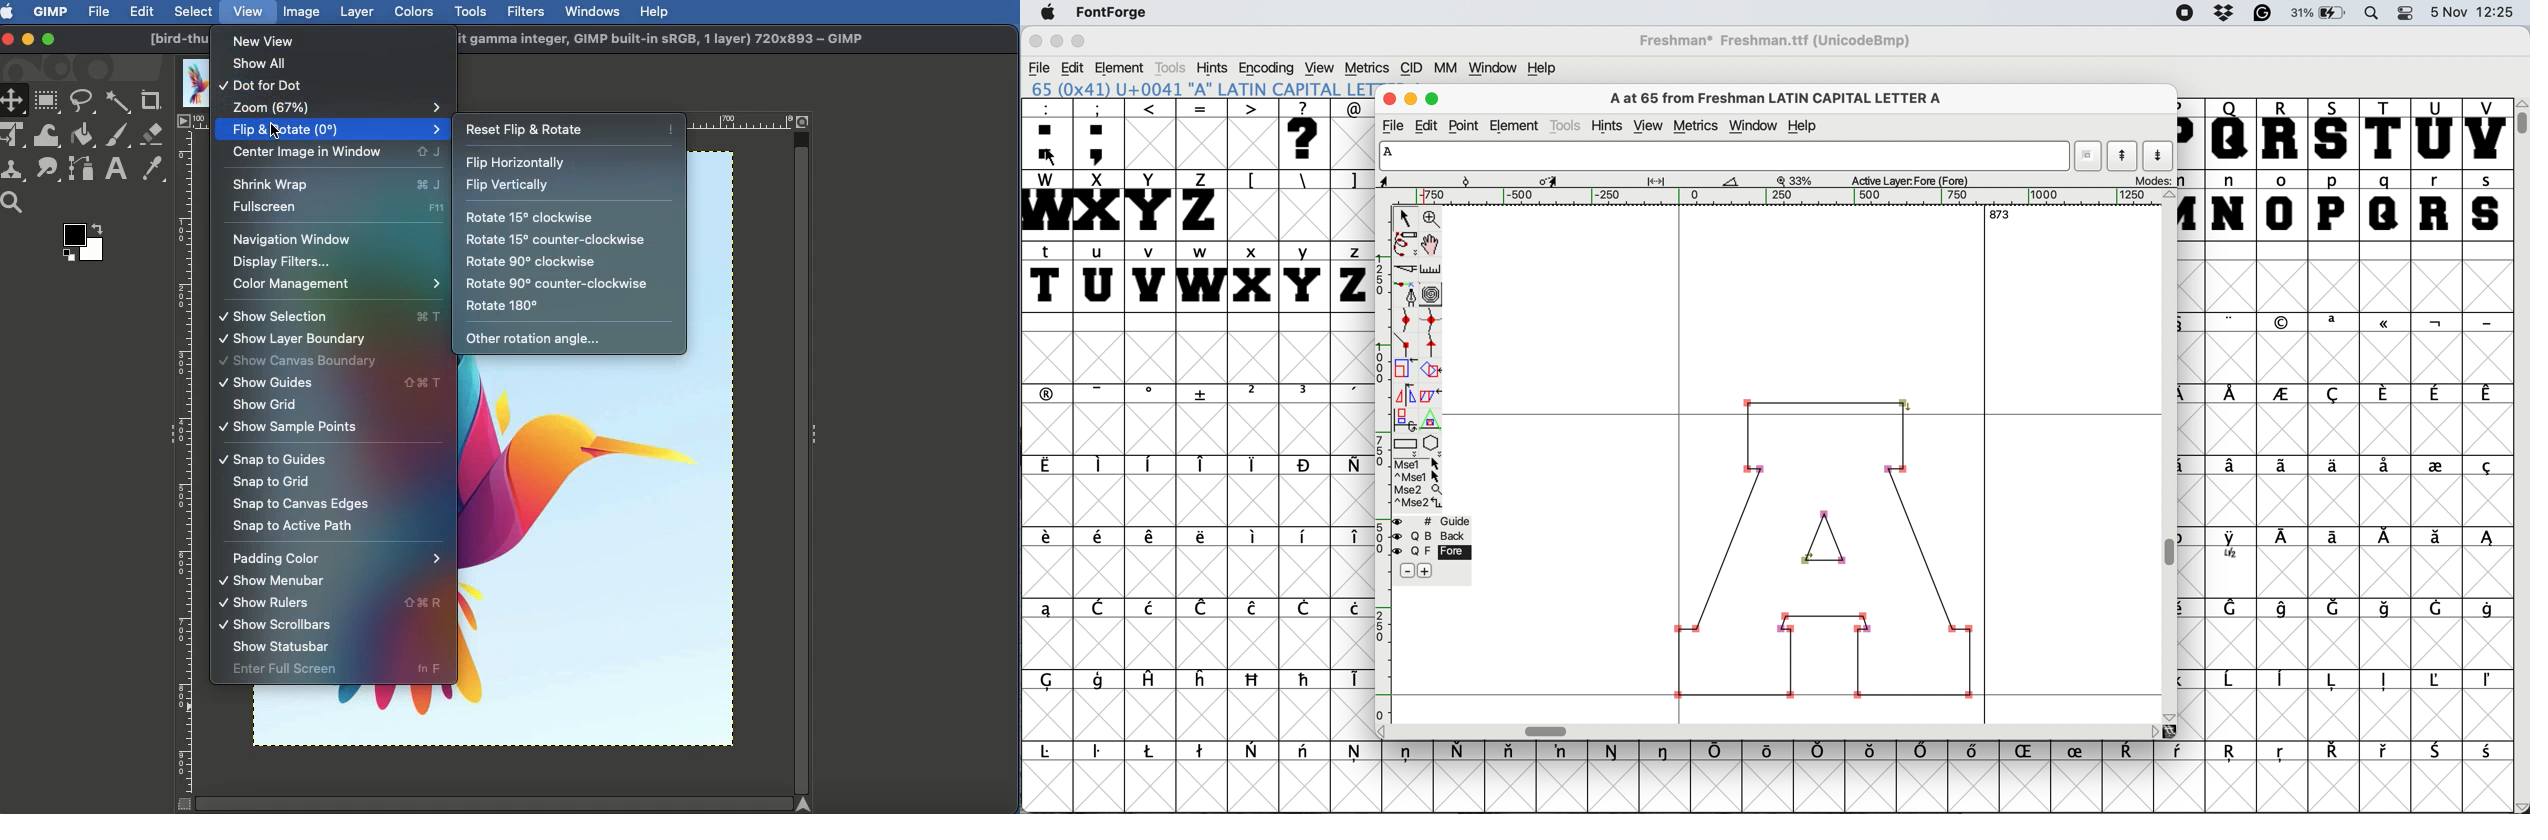 The width and height of the screenshot is (2548, 840). I want to click on symbol, so click(2132, 752).